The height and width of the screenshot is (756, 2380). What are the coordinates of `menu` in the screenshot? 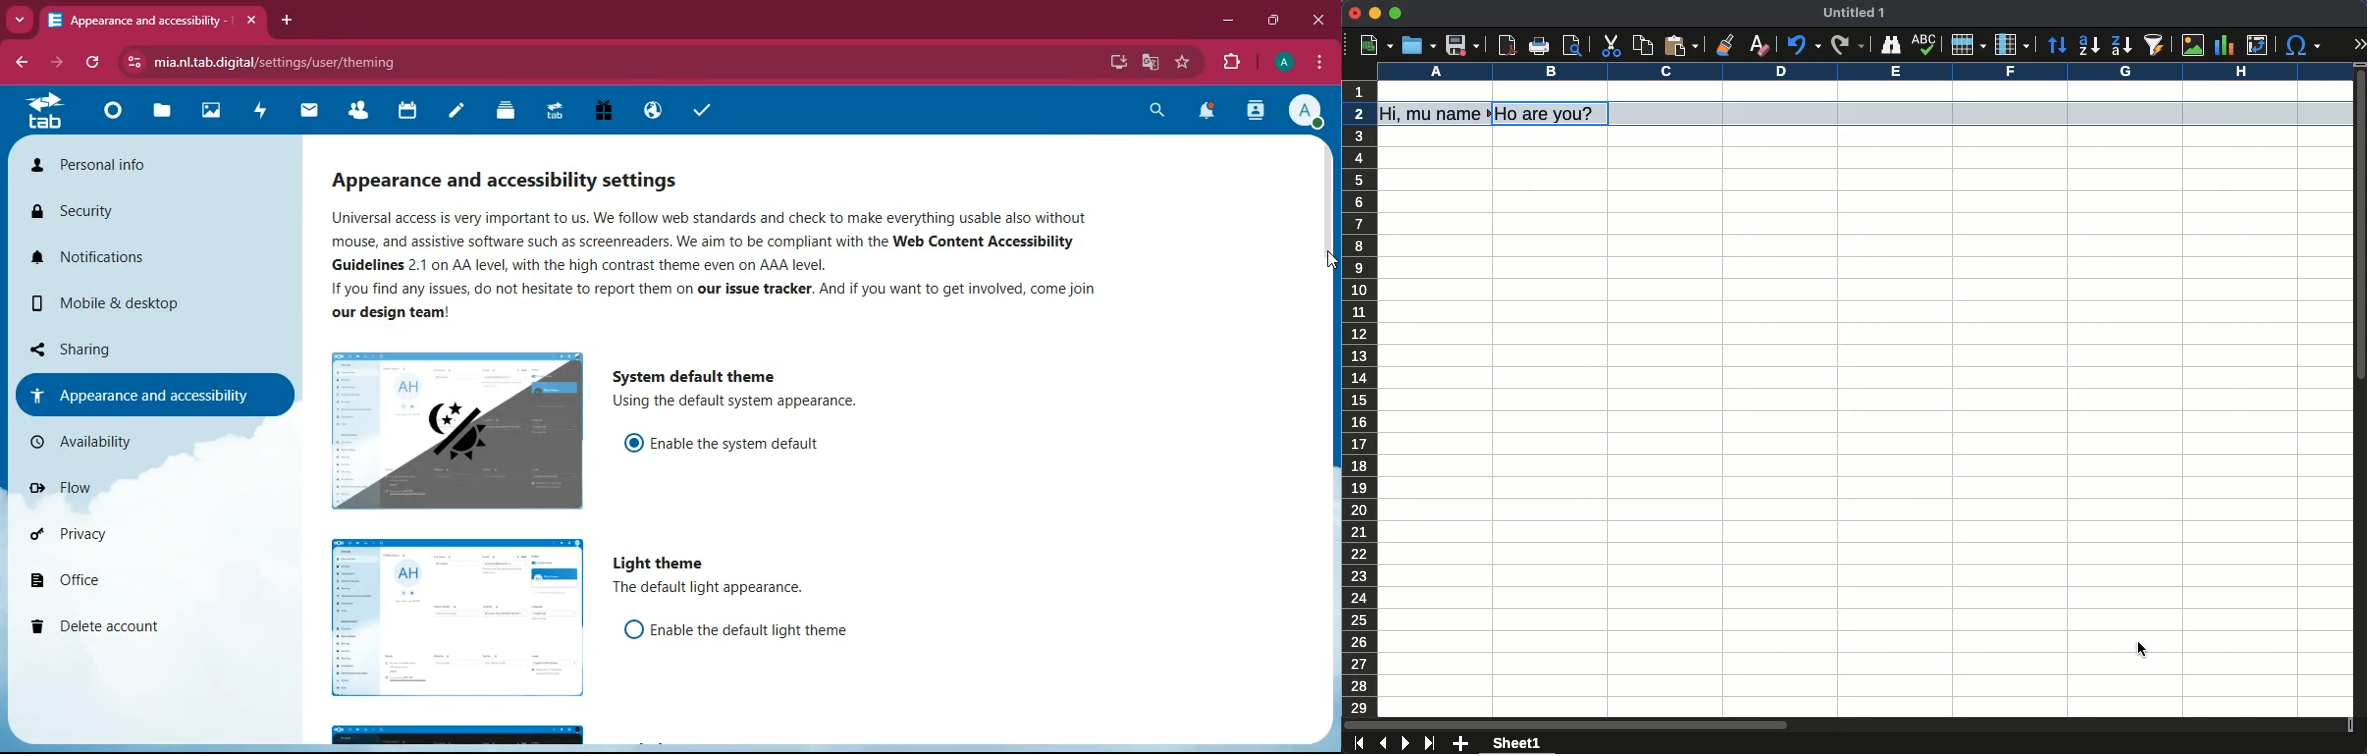 It's located at (1319, 64).